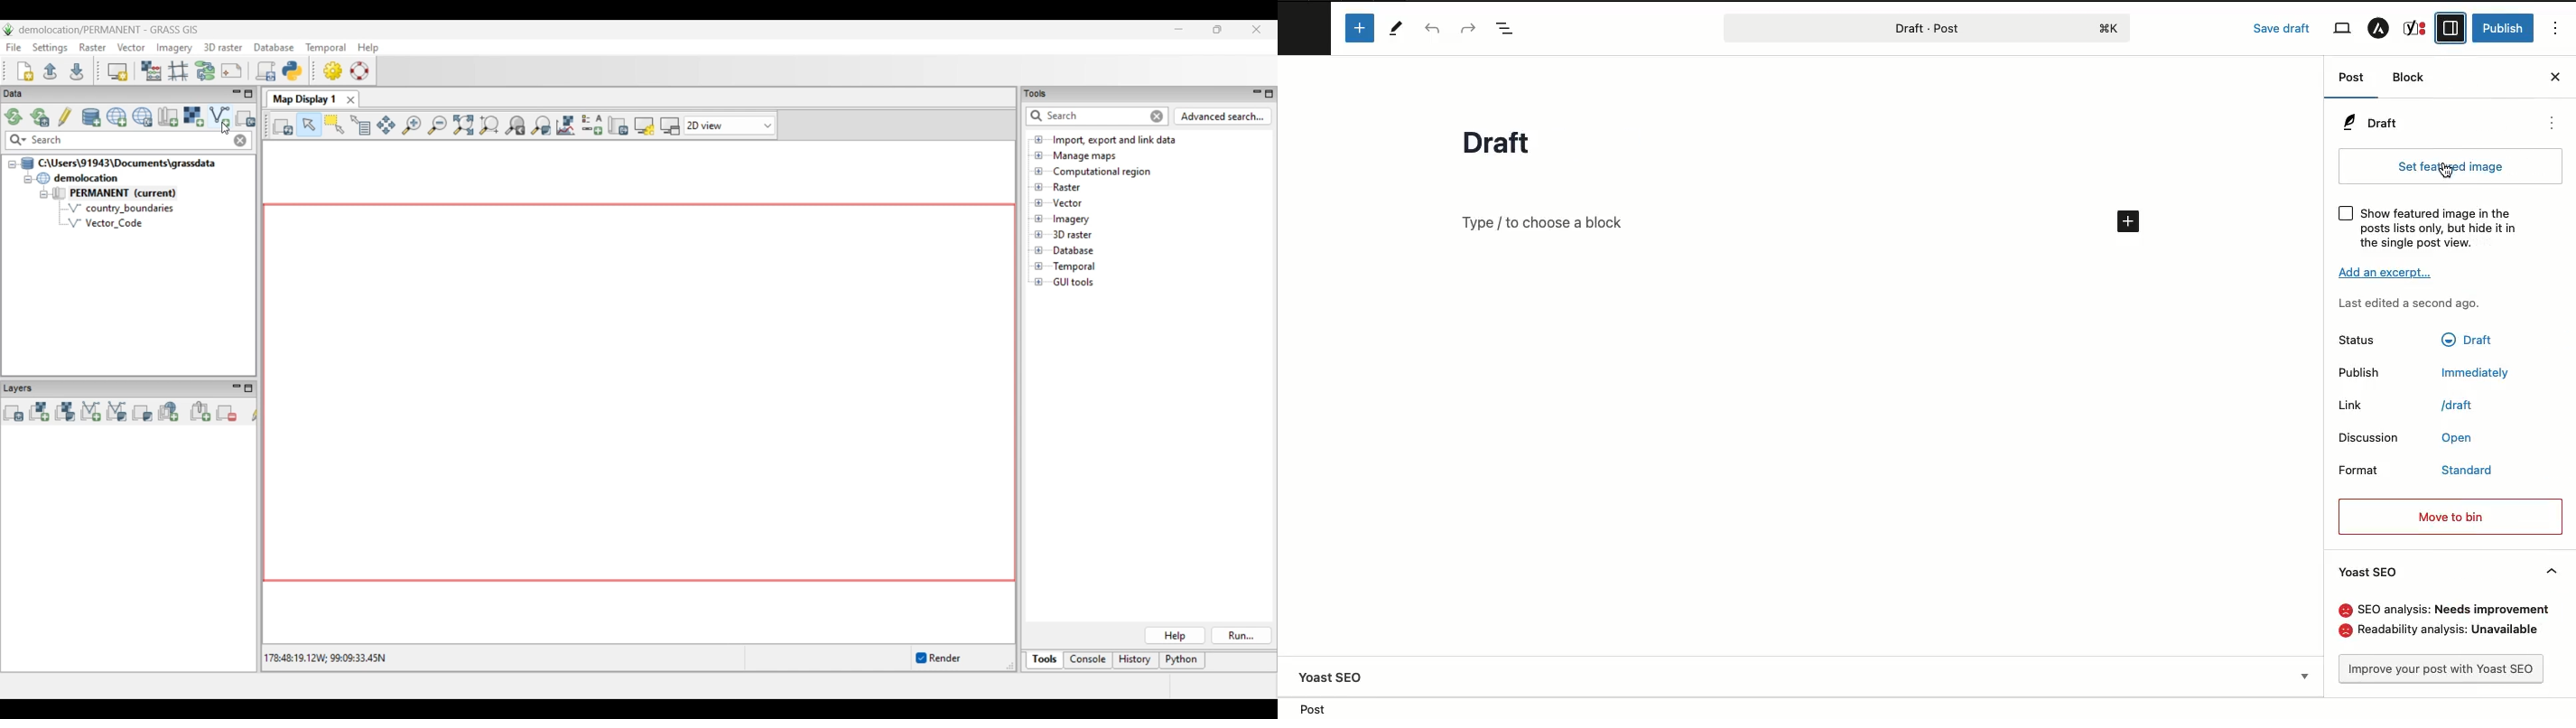  What do you see at coordinates (1888, 28) in the screenshot?
I see `Post` at bounding box center [1888, 28].